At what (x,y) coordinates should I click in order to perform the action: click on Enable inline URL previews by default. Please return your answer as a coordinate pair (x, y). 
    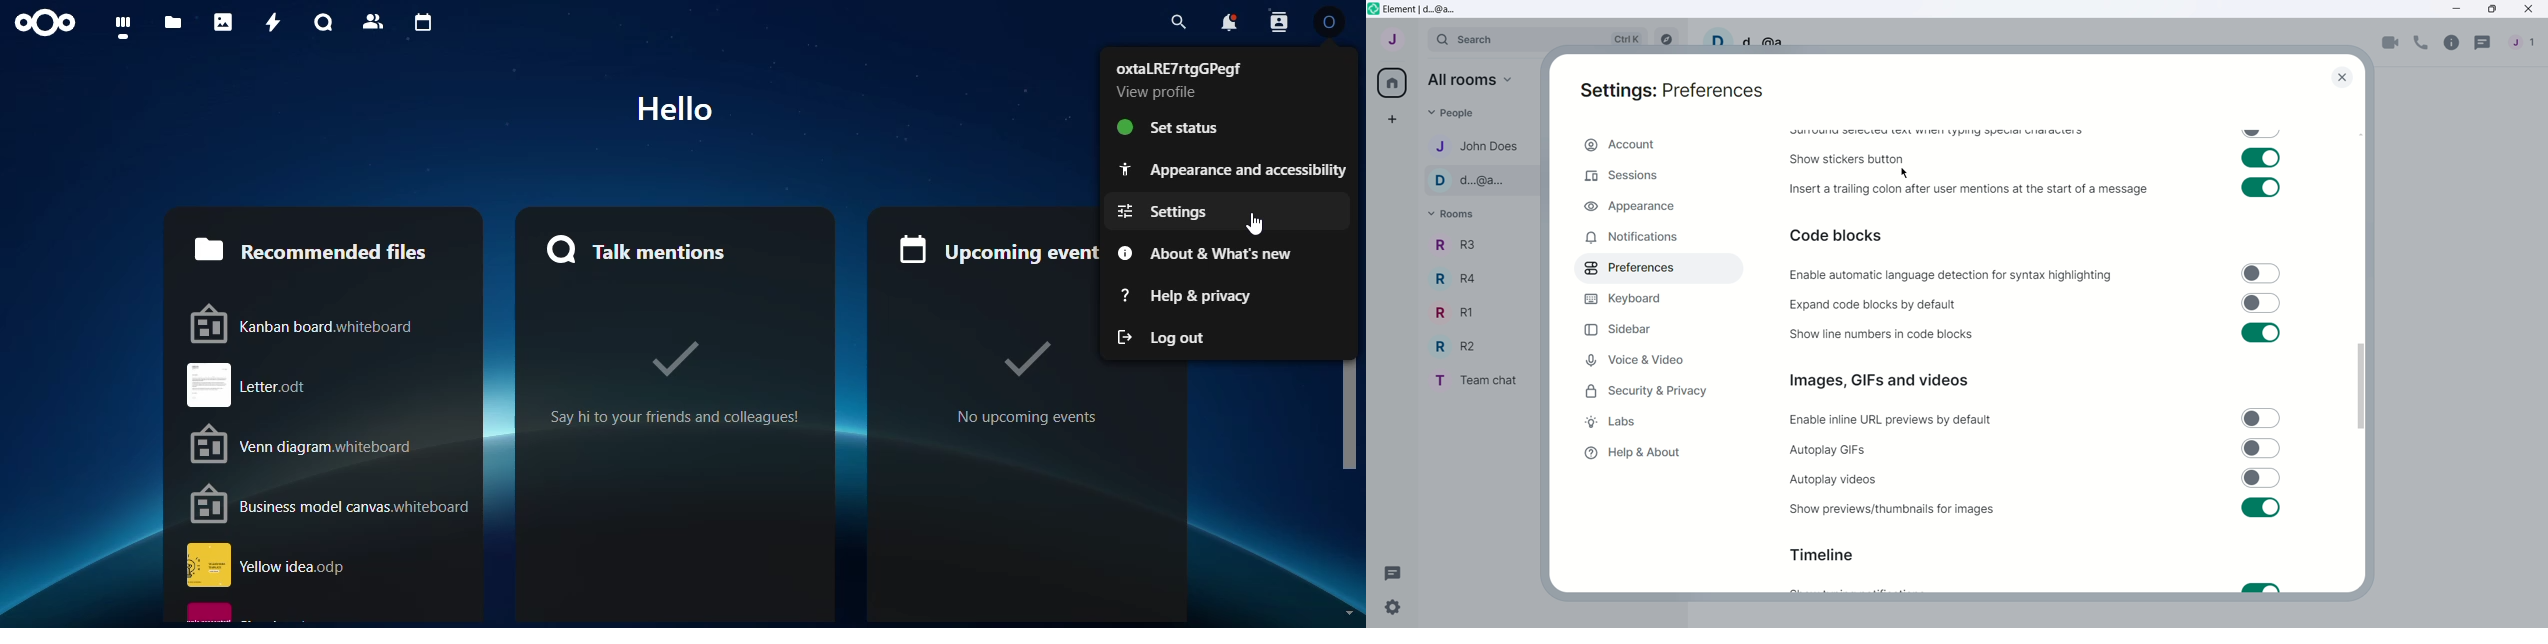
    Looking at the image, I should click on (1892, 420).